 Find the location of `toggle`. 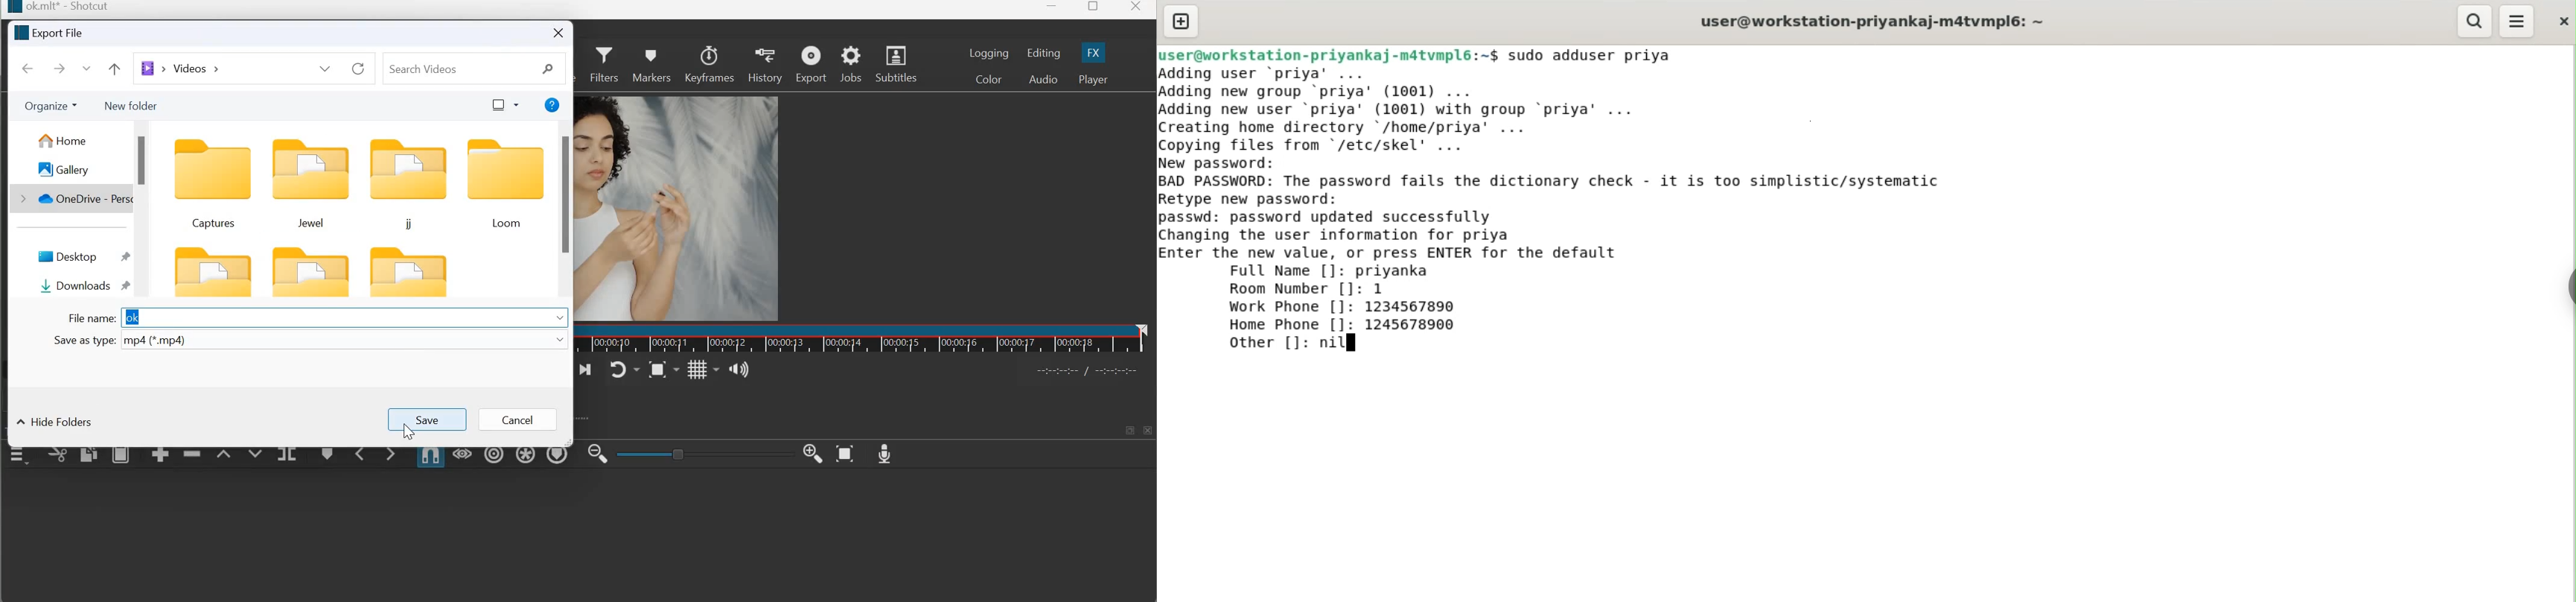

toggle is located at coordinates (699, 452).